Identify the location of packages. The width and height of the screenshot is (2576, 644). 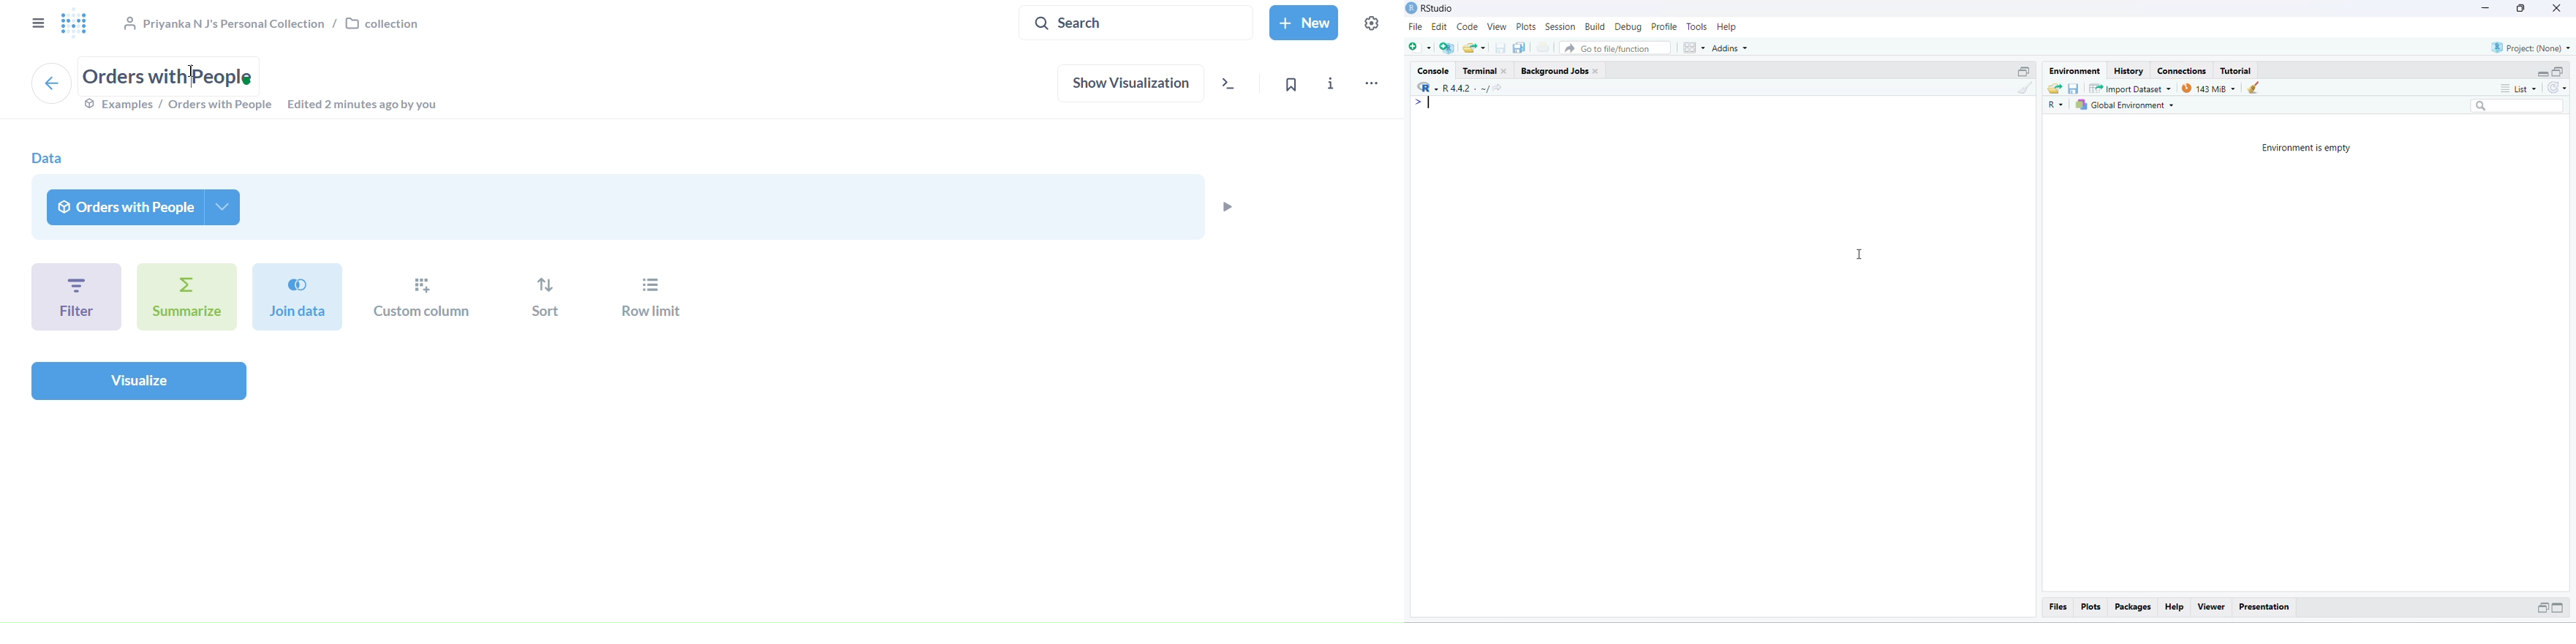
(2134, 608).